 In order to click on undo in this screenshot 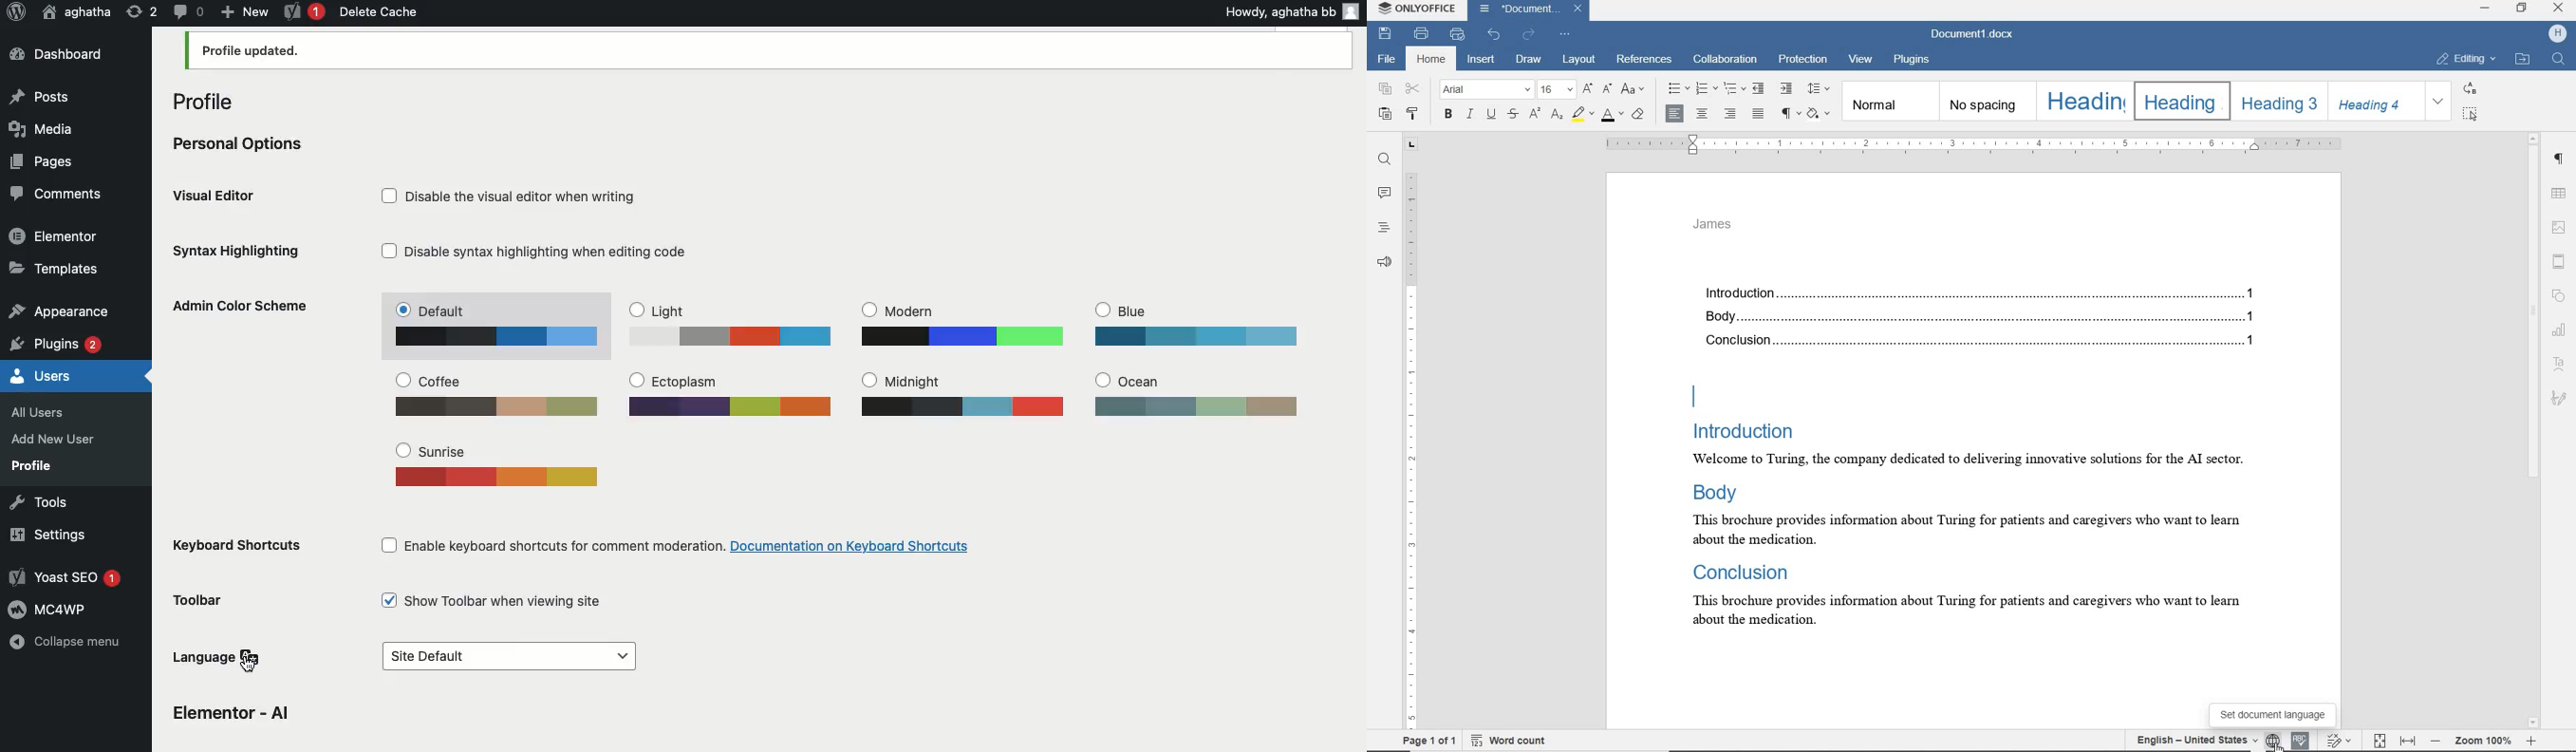, I will do `click(1495, 33)`.